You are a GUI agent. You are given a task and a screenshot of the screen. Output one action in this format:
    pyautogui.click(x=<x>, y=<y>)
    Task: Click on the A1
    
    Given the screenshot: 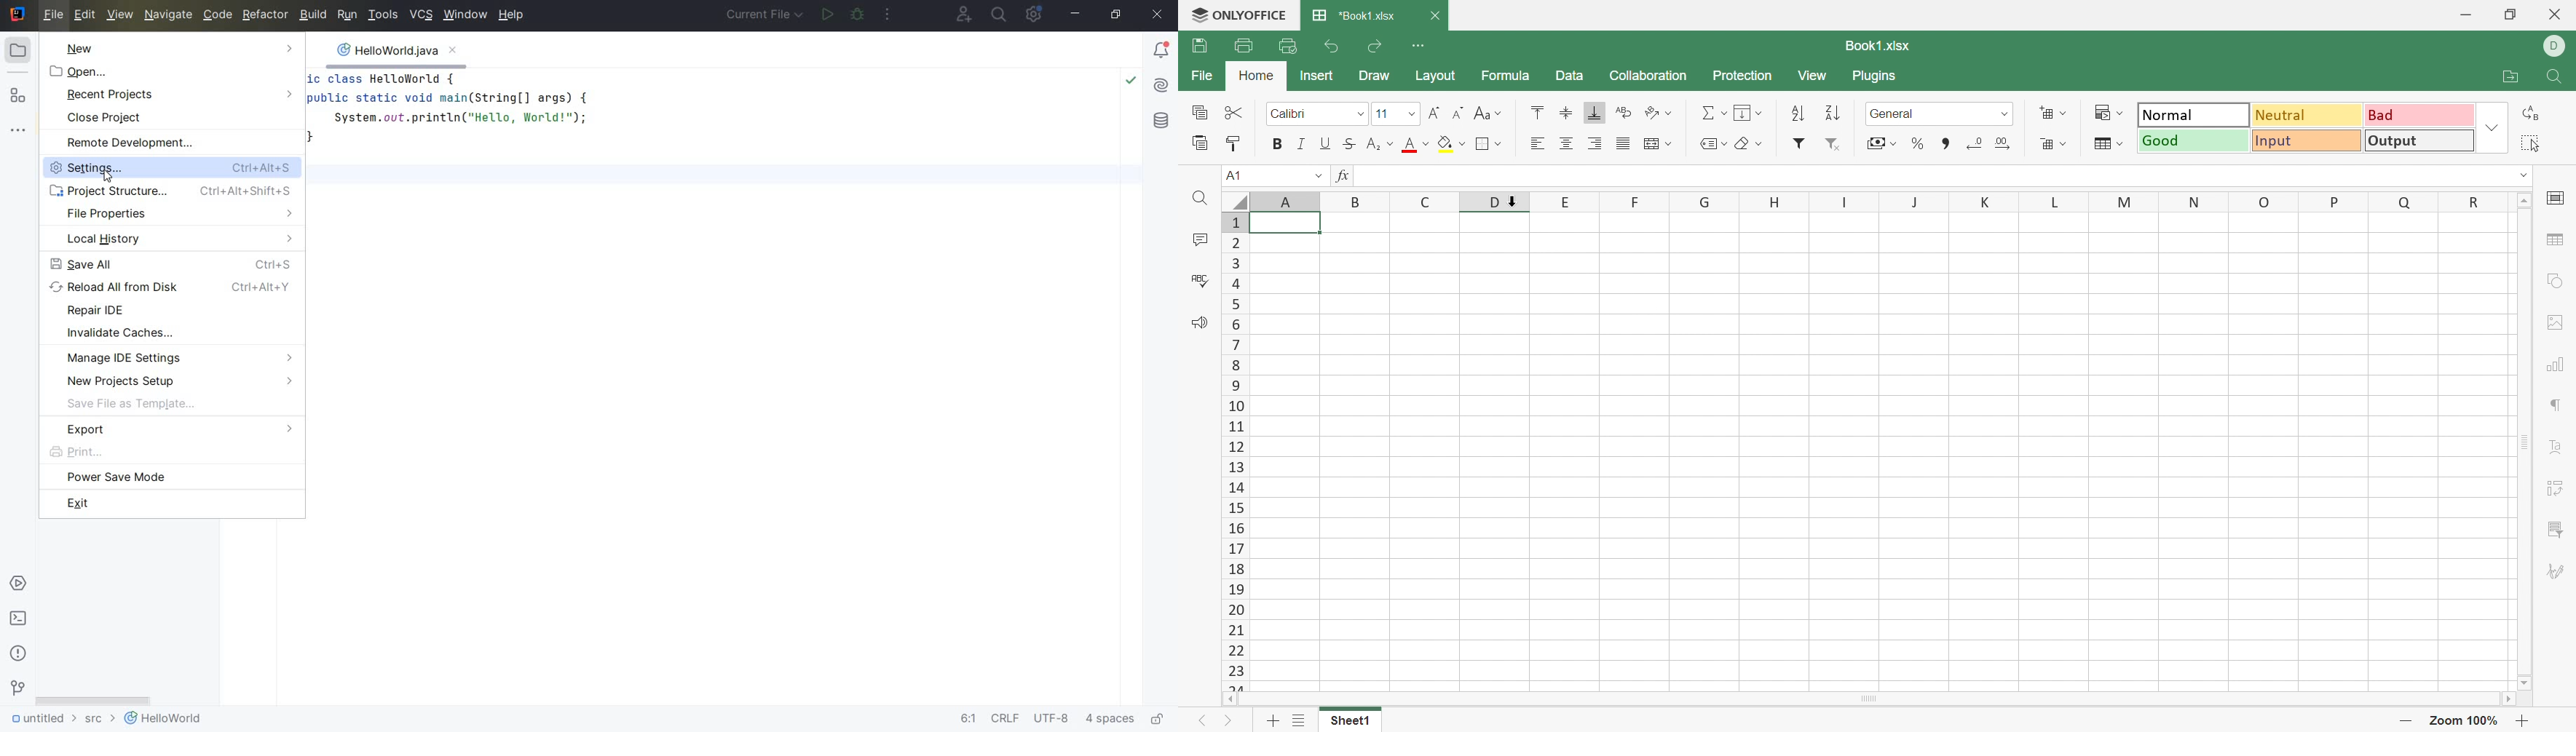 What is the action you would take?
    pyautogui.click(x=1242, y=175)
    